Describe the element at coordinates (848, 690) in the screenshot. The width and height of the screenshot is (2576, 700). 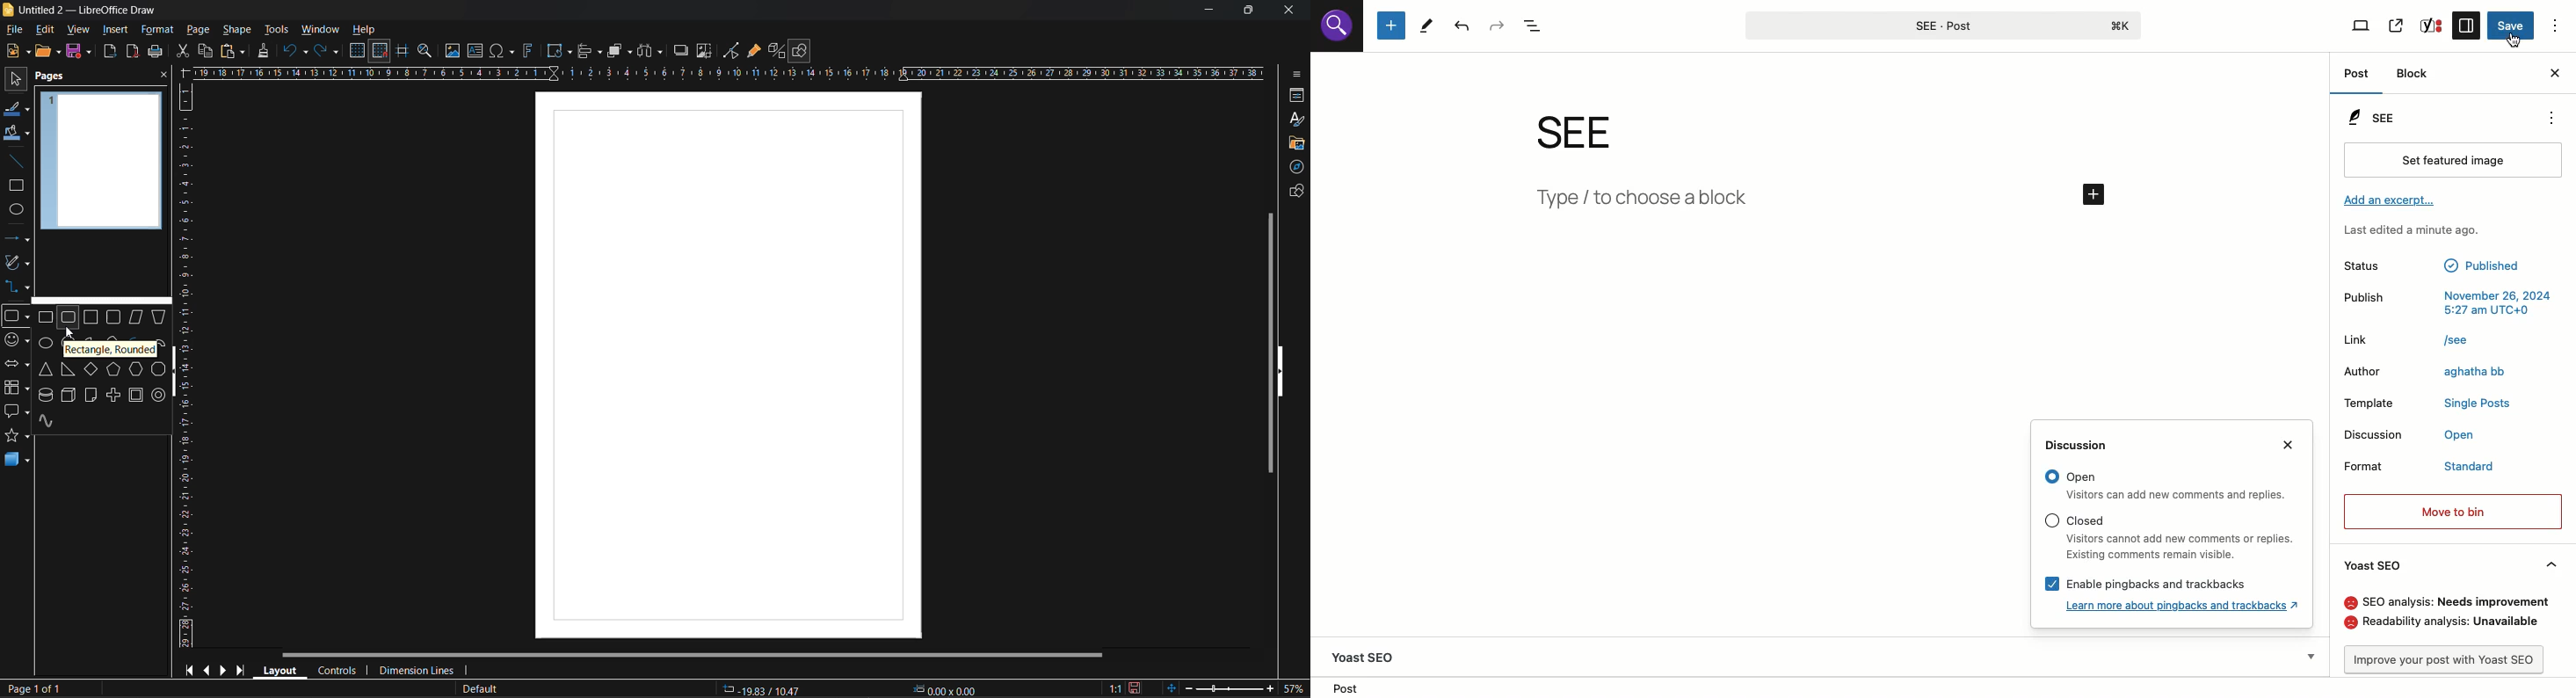
I see `coordinates` at that location.